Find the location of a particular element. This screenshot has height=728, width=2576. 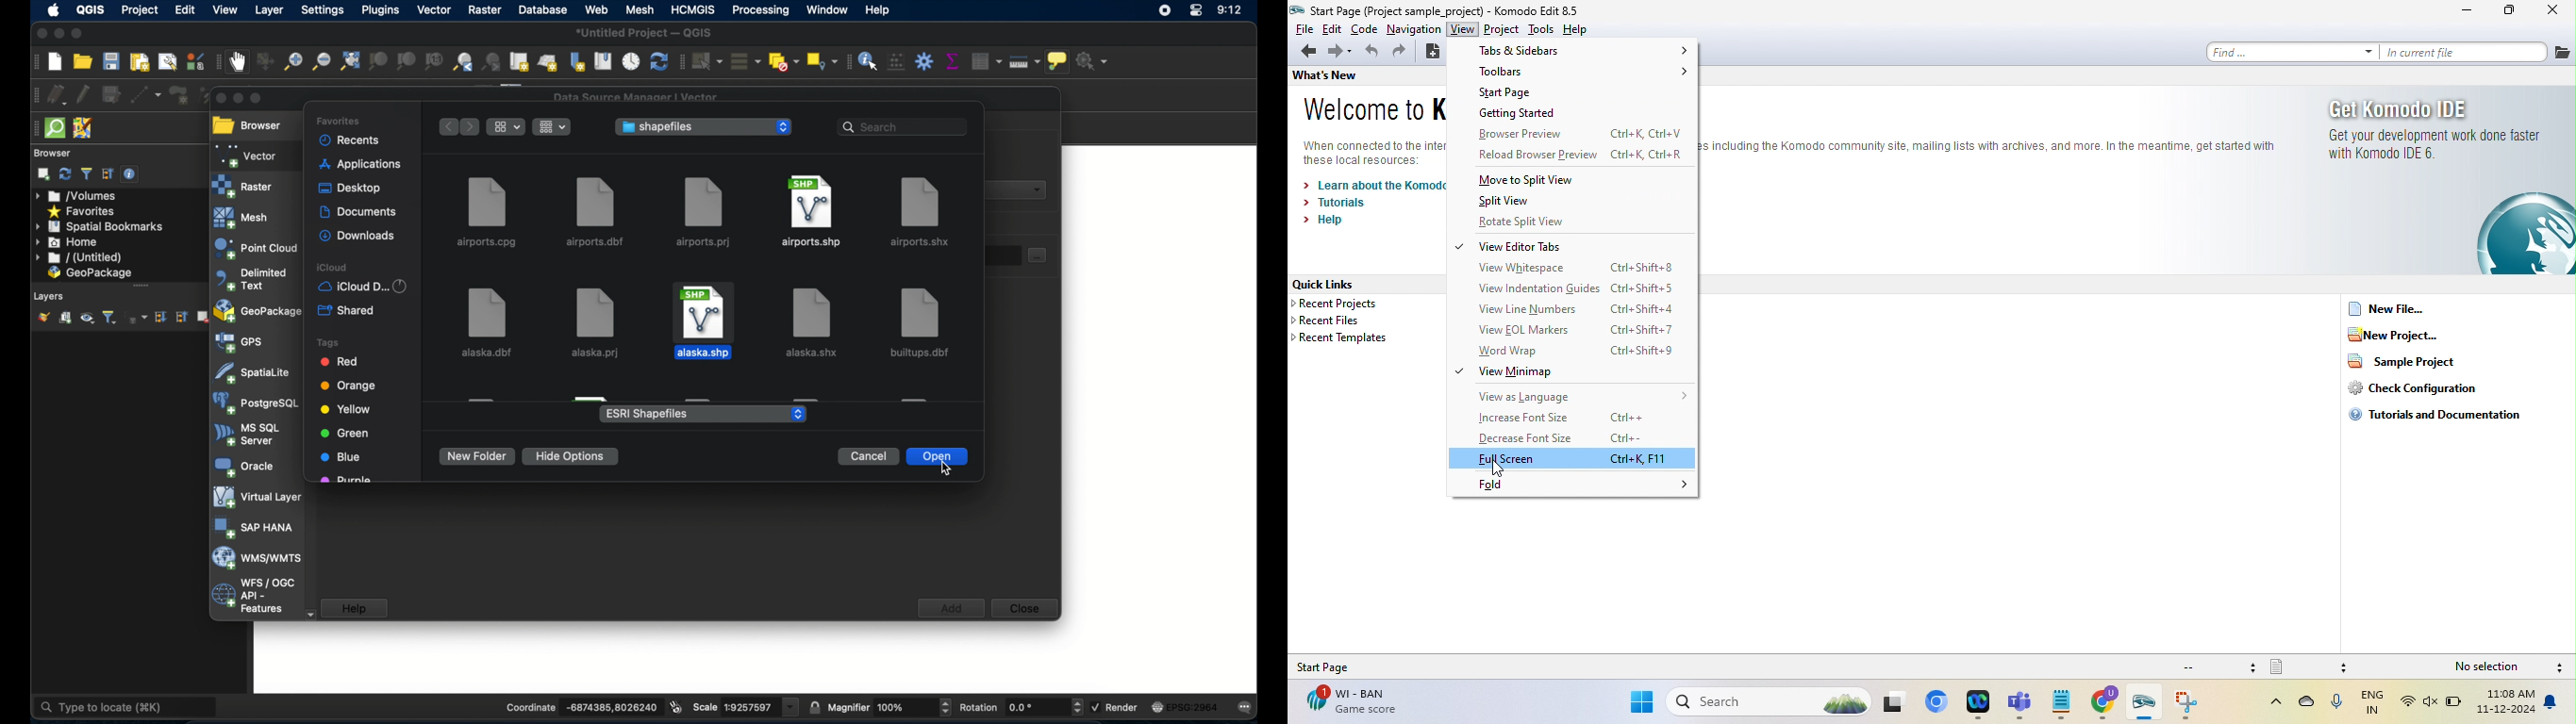

show map tops is located at coordinates (1060, 62).